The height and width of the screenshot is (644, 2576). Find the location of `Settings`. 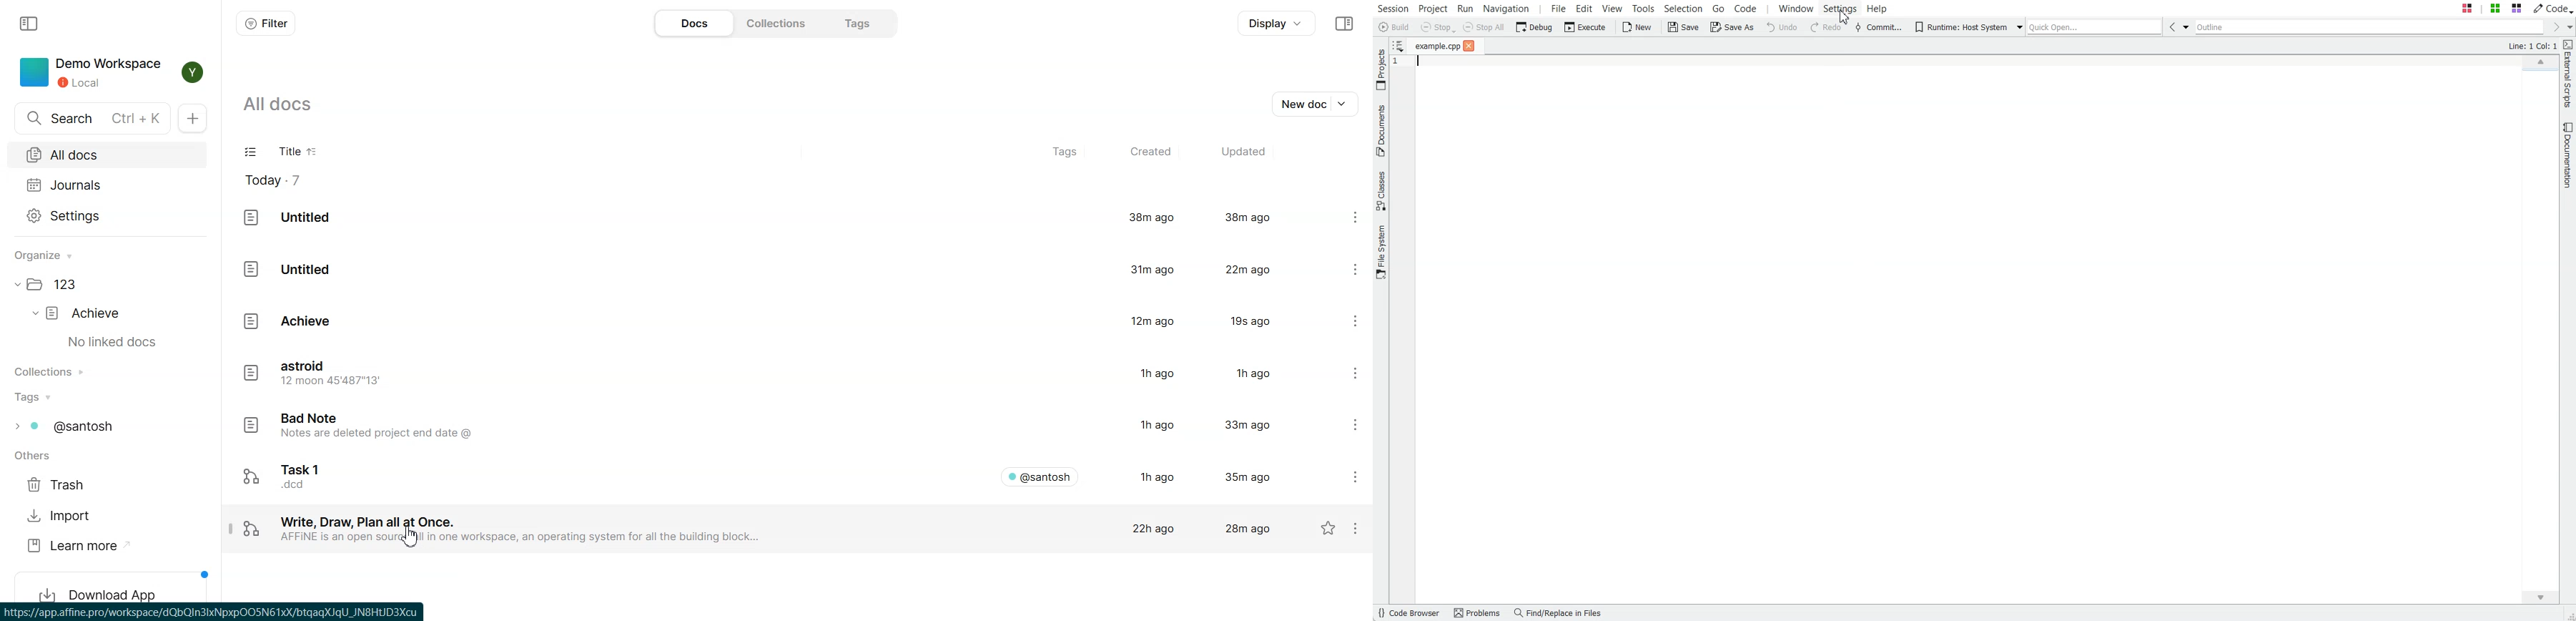

Settings is located at coordinates (1343, 321).